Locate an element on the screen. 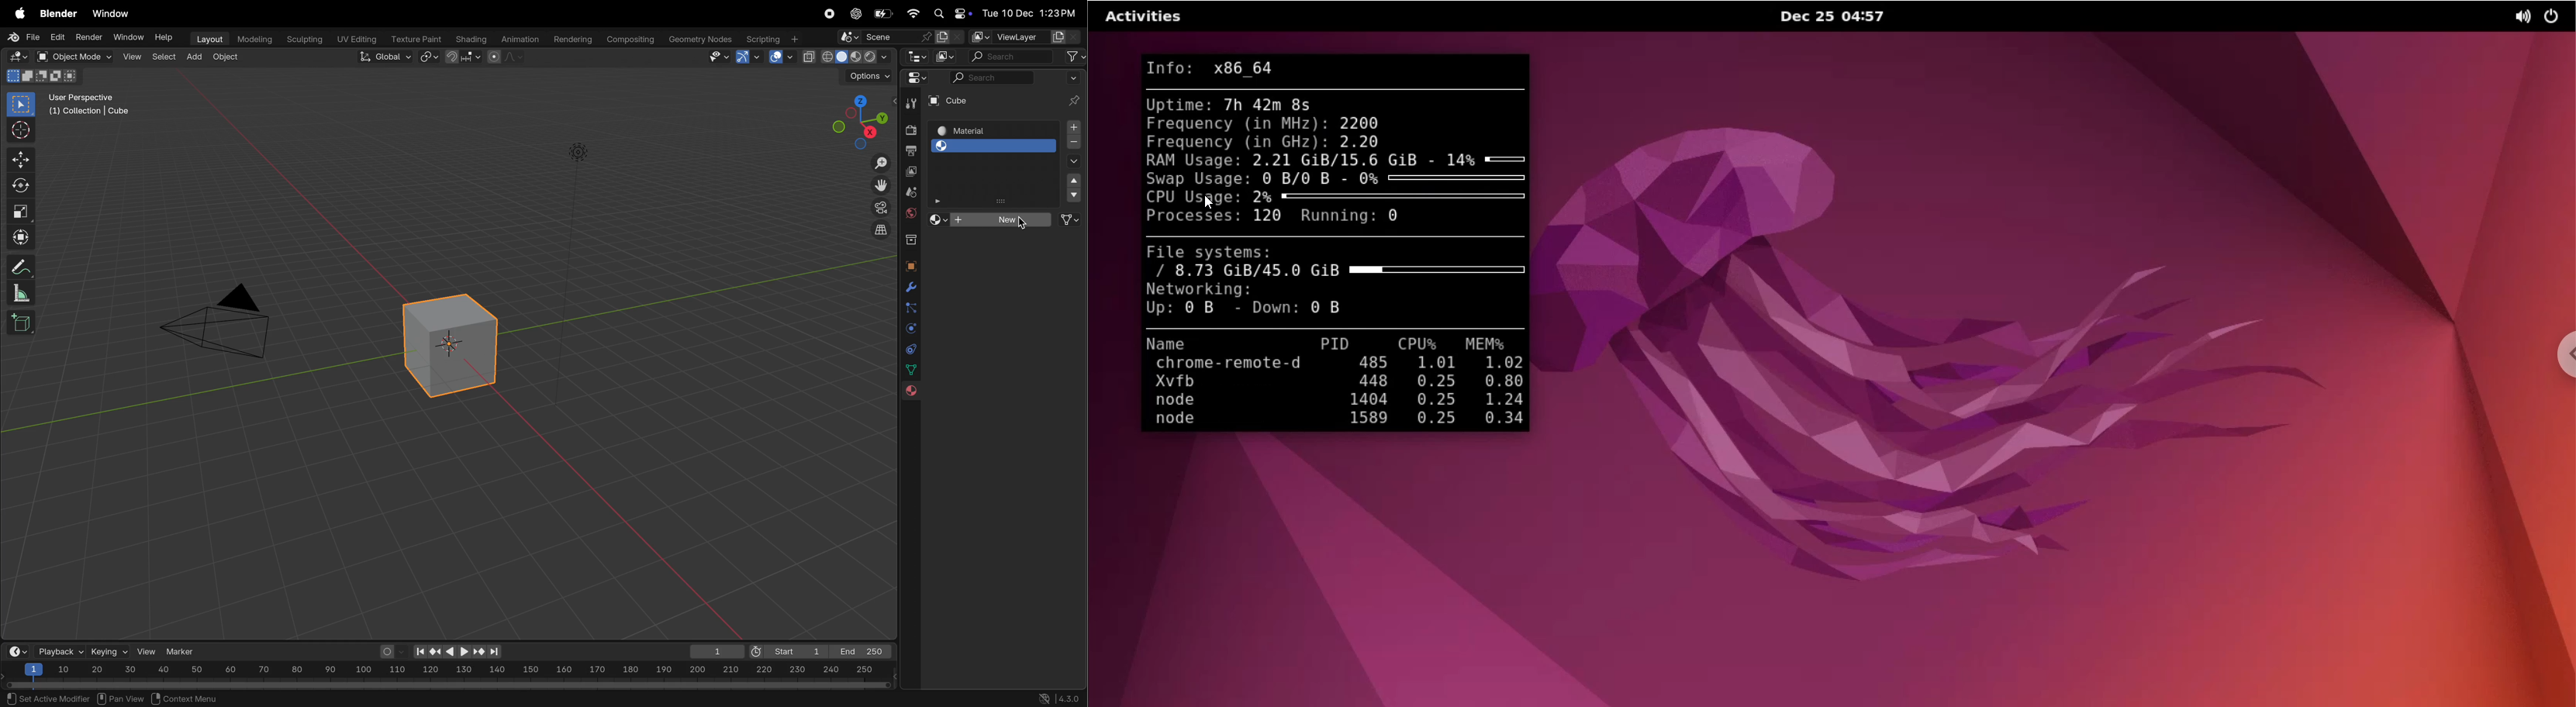  move is located at coordinates (20, 160).